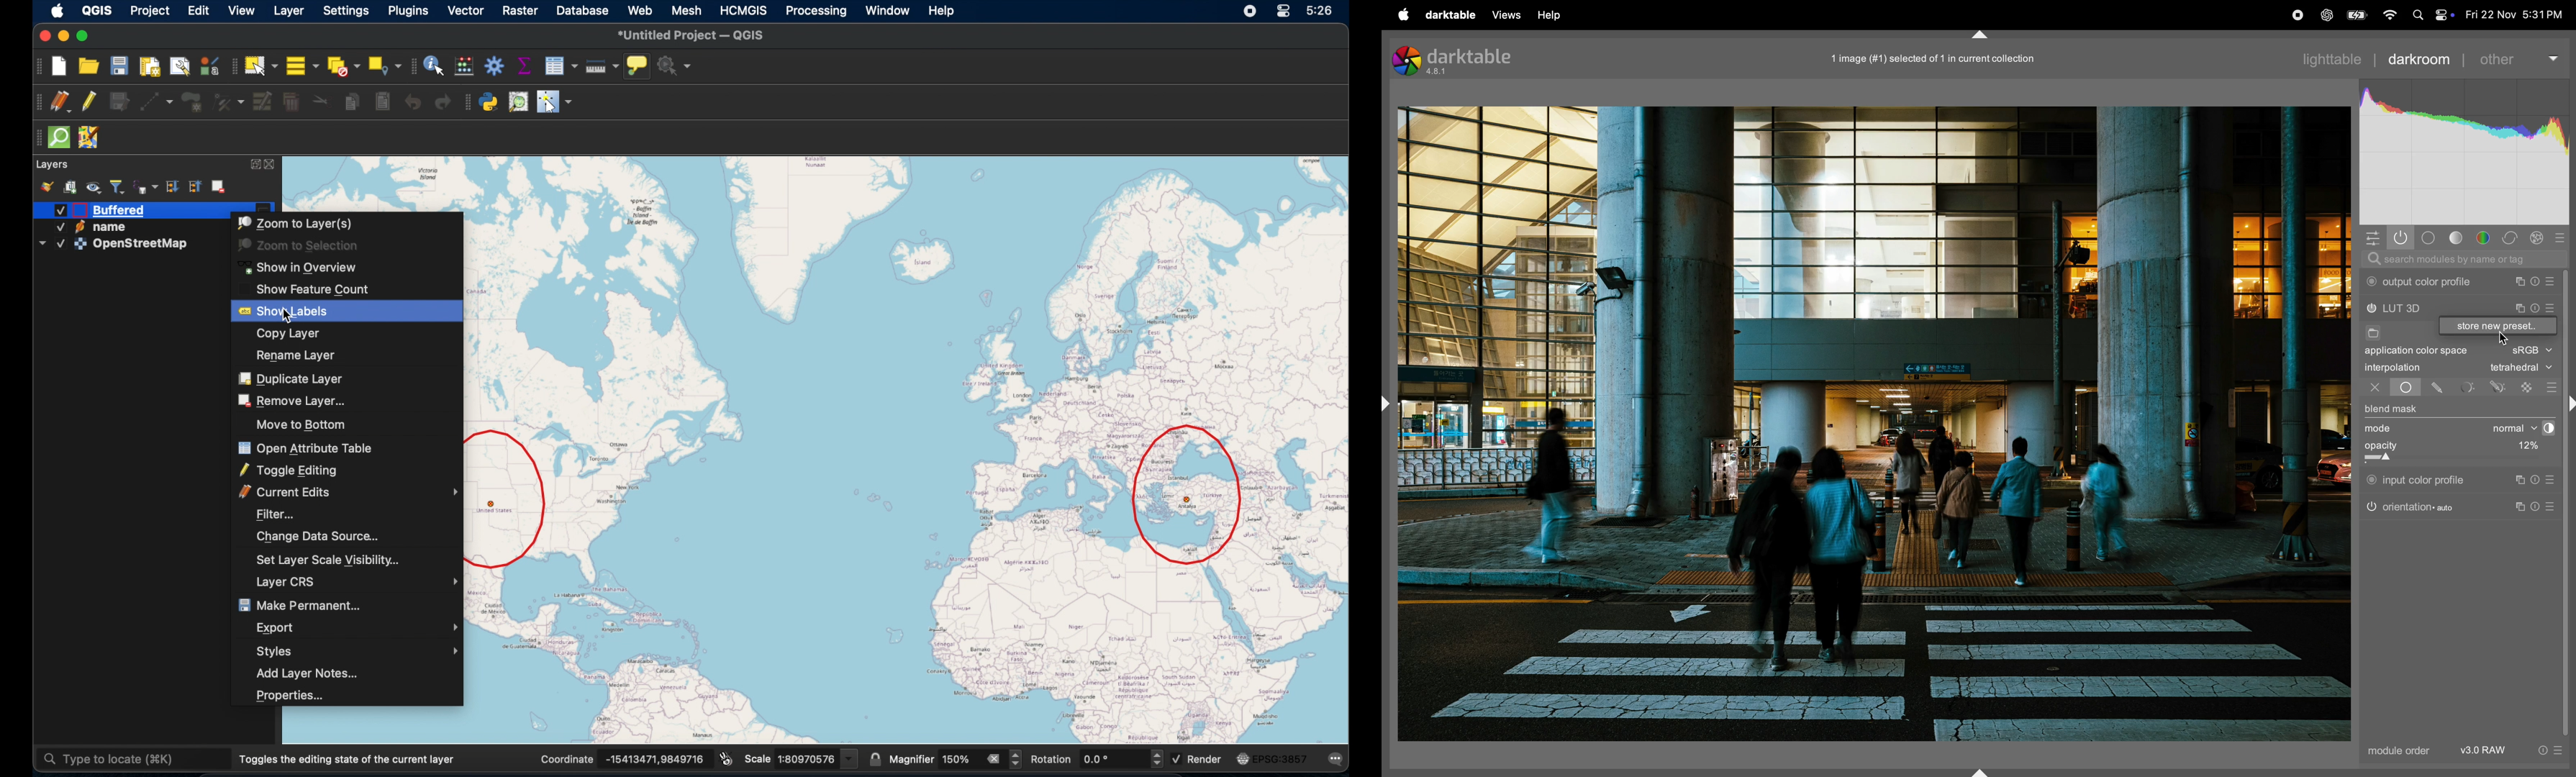 The width and height of the screenshot is (2576, 784). What do you see at coordinates (468, 102) in the screenshot?
I see `drag handle` at bounding box center [468, 102].